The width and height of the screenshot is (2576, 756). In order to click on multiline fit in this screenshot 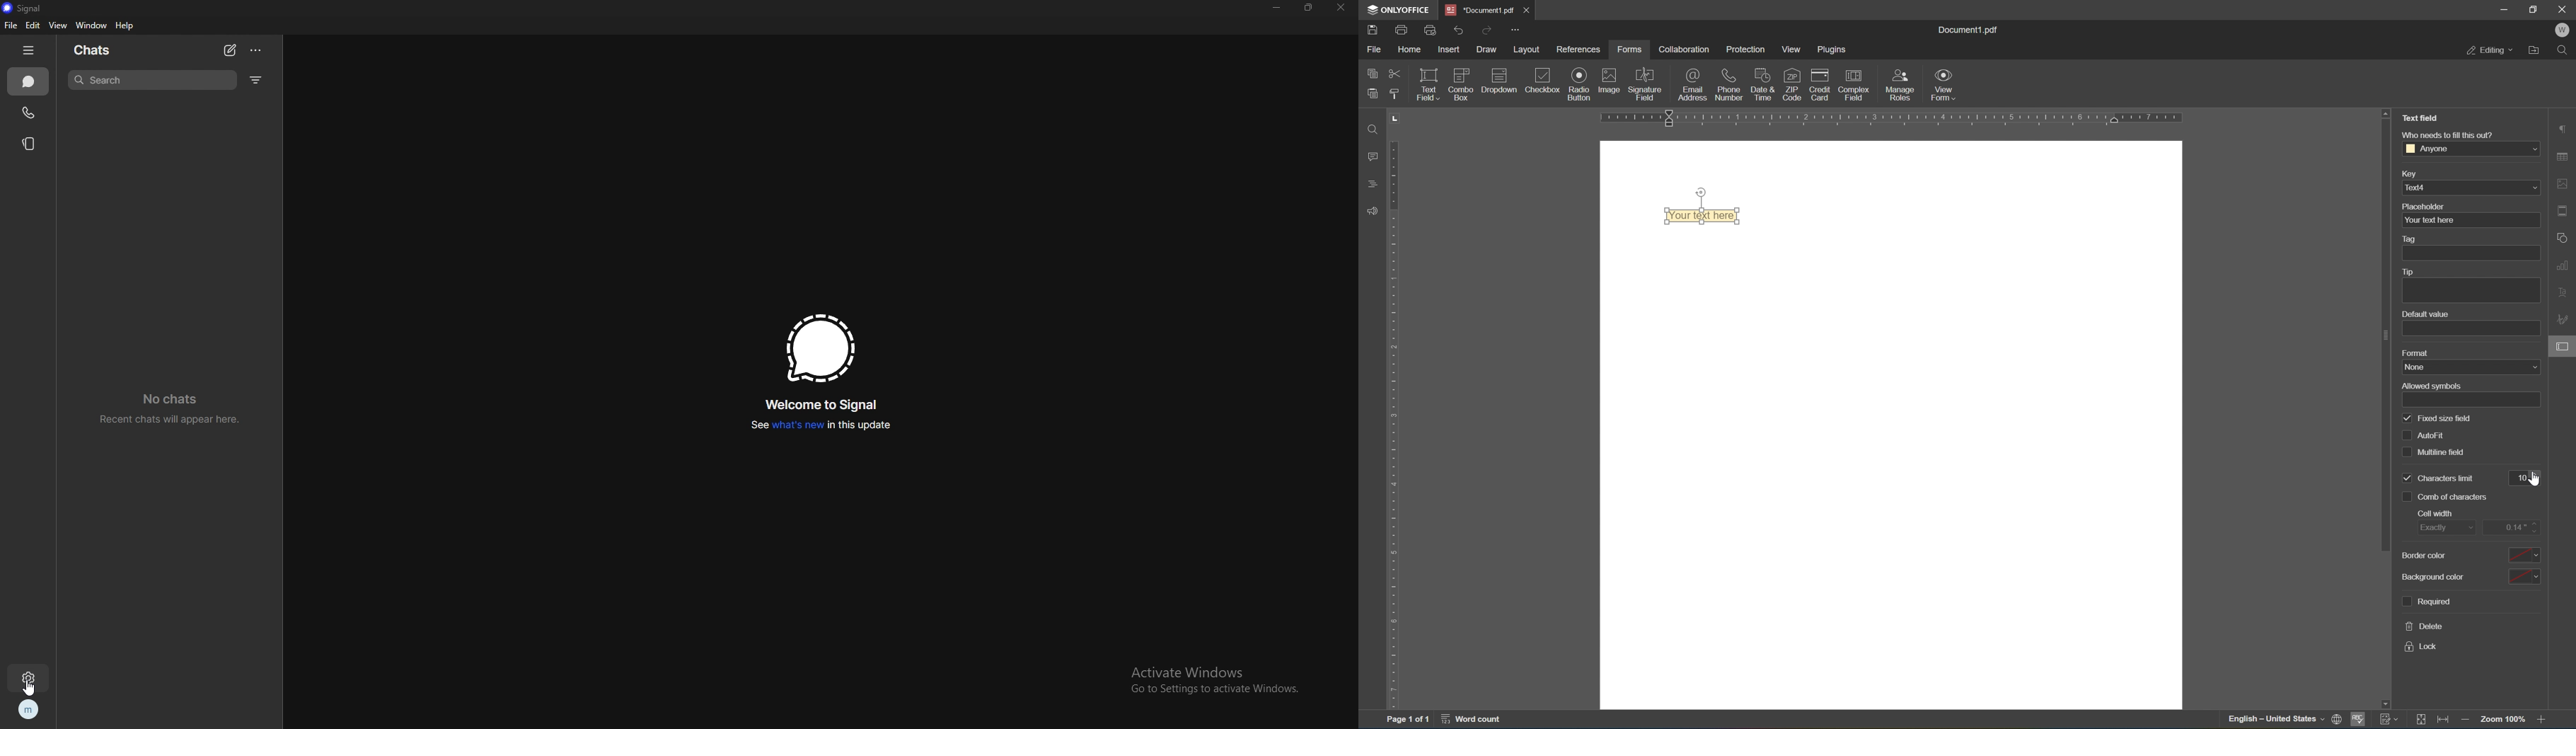, I will do `click(2450, 453)`.